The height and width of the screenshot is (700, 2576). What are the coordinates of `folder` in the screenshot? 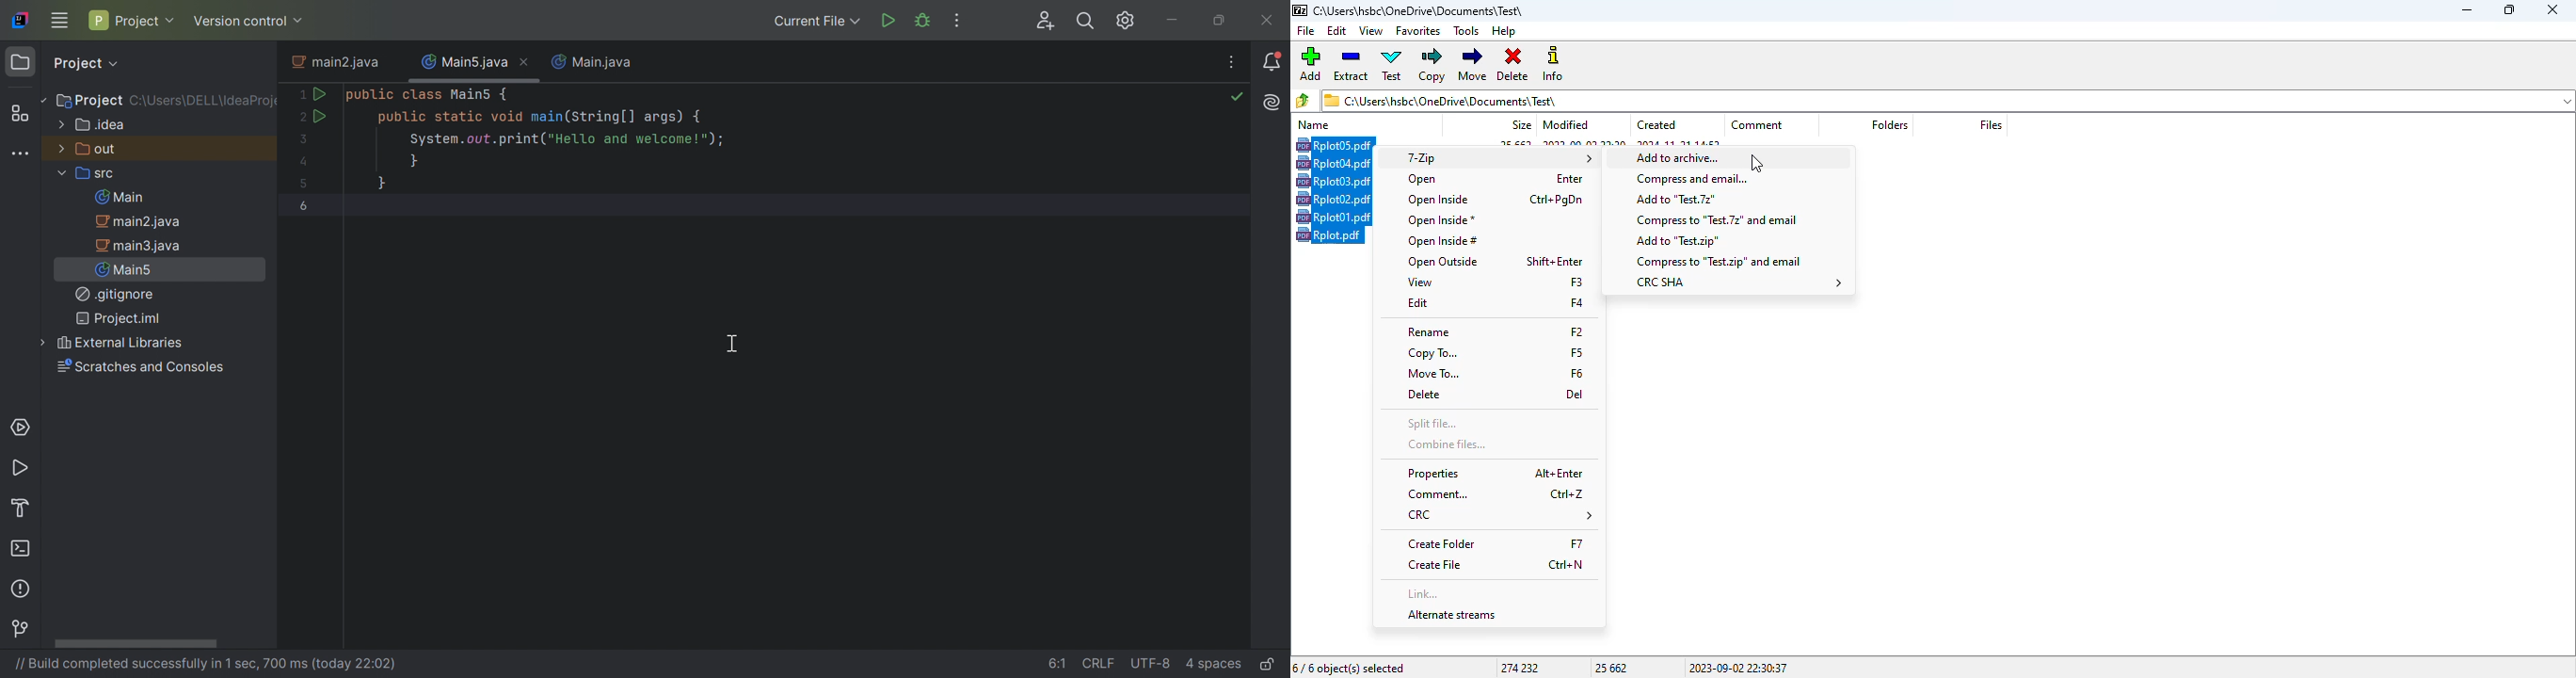 It's located at (1420, 10).